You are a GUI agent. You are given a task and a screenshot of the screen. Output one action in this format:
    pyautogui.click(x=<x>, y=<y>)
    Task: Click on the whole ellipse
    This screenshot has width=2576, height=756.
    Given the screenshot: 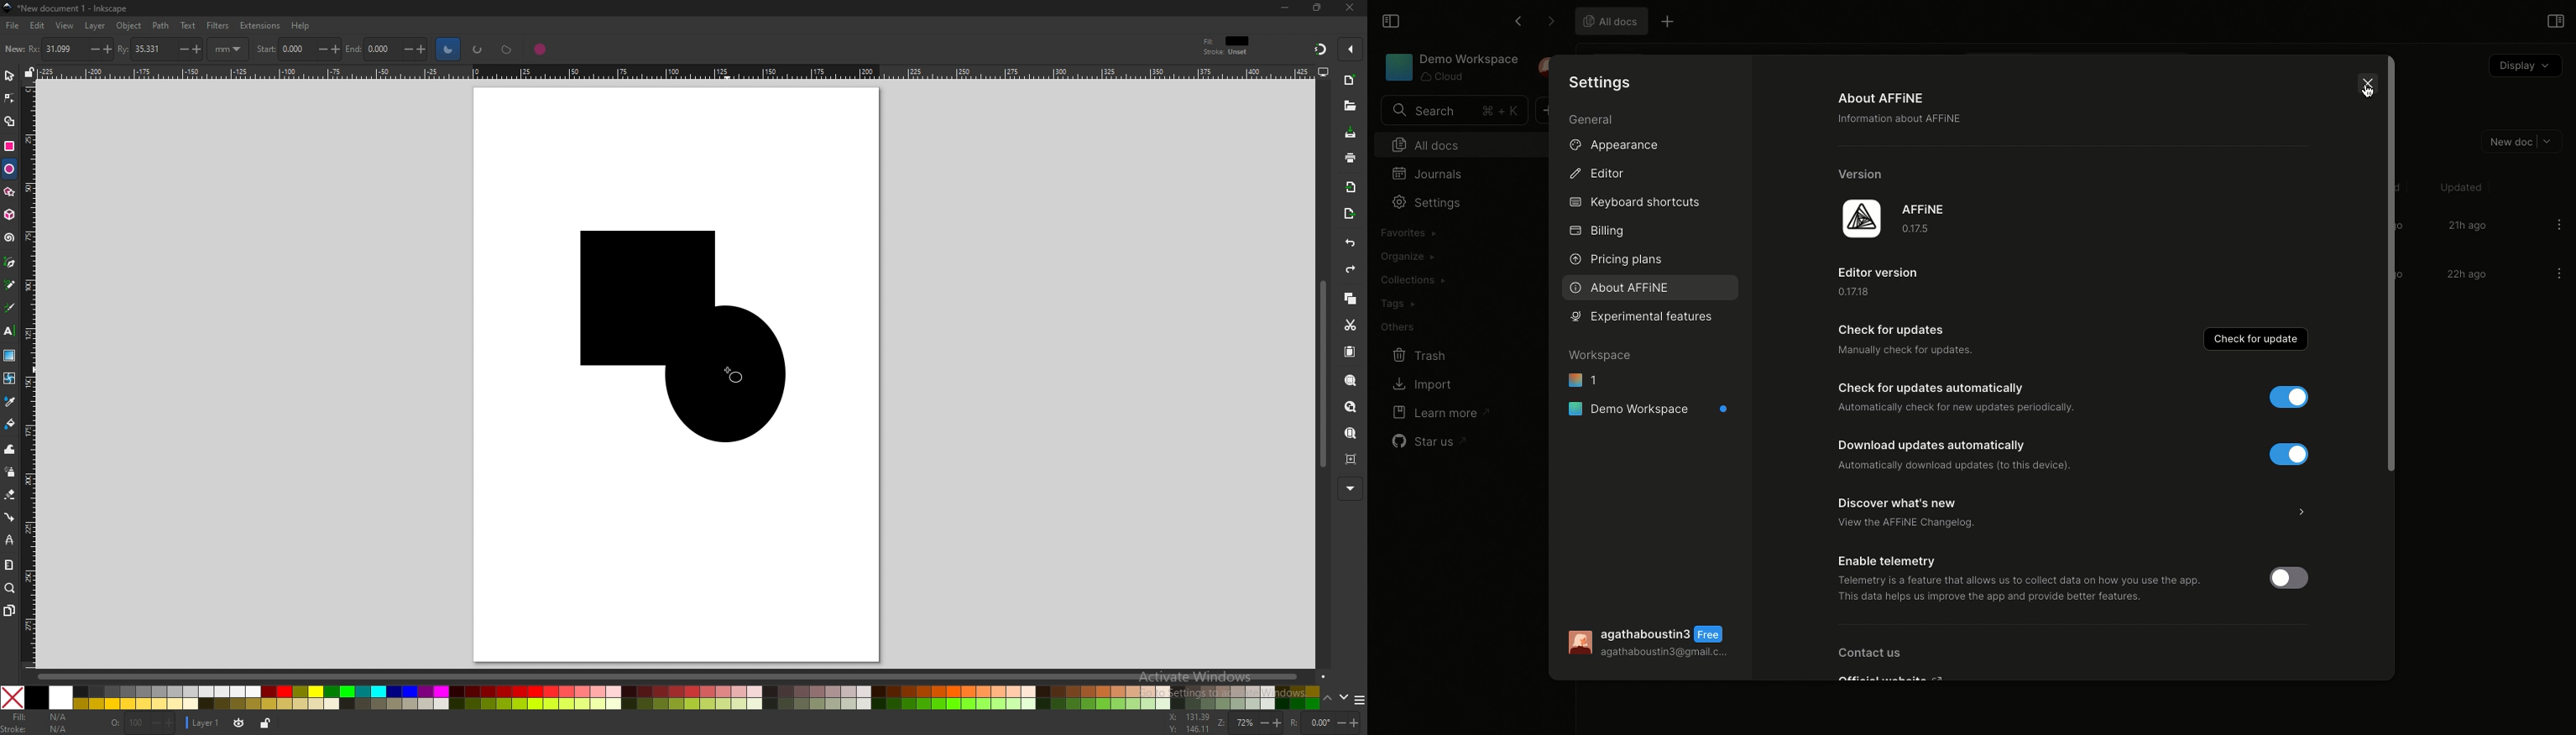 What is the action you would take?
    pyautogui.click(x=542, y=49)
    